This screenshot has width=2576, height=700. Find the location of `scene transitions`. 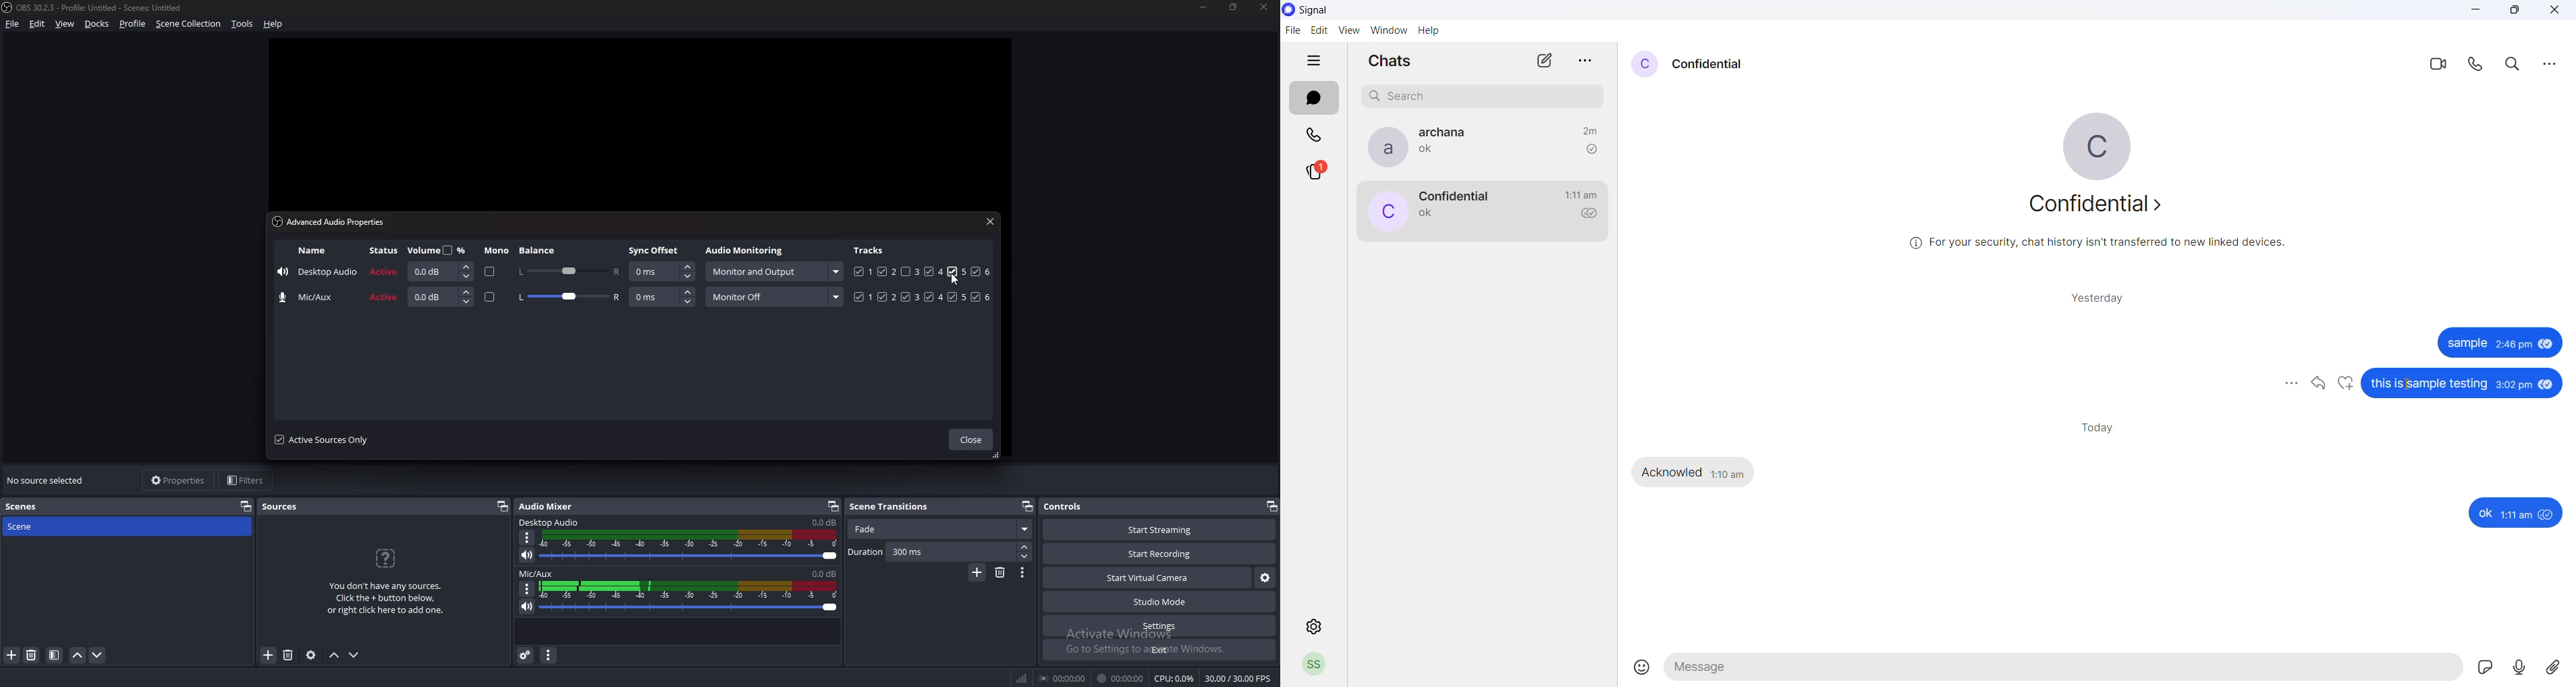

scene transitions is located at coordinates (896, 506).